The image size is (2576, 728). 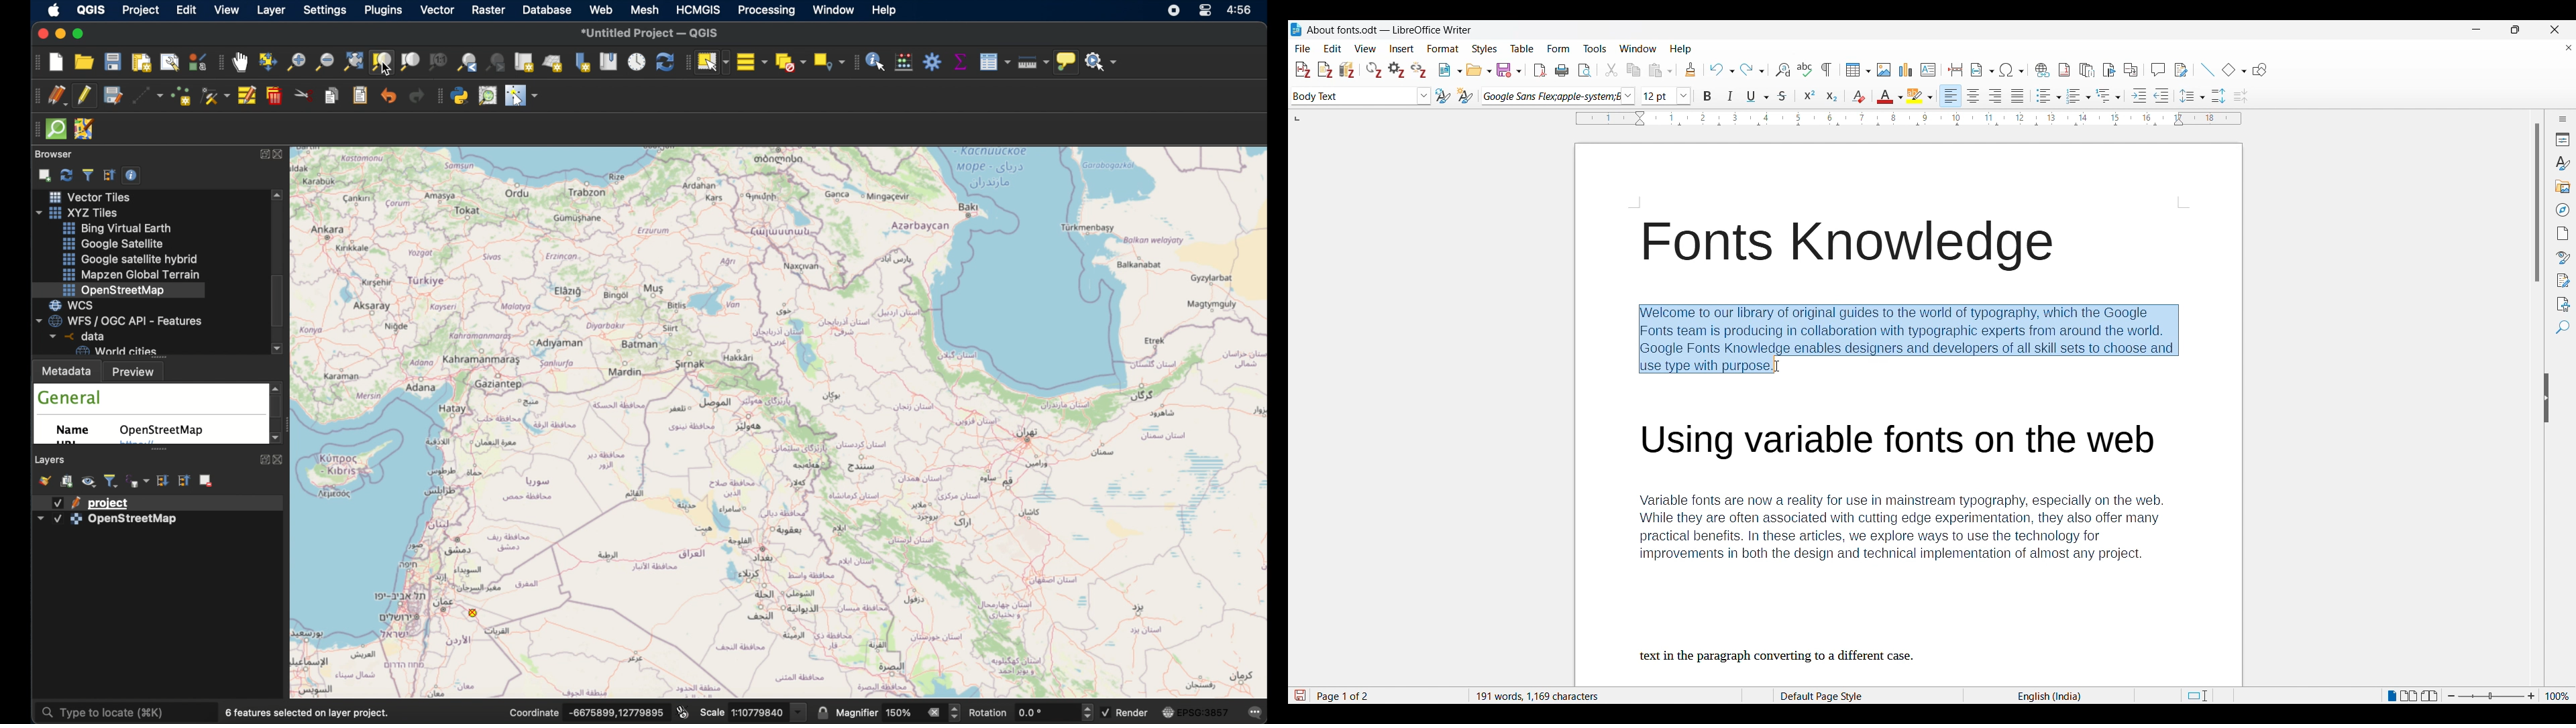 I want to click on Basic shape options, so click(x=2234, y=70).